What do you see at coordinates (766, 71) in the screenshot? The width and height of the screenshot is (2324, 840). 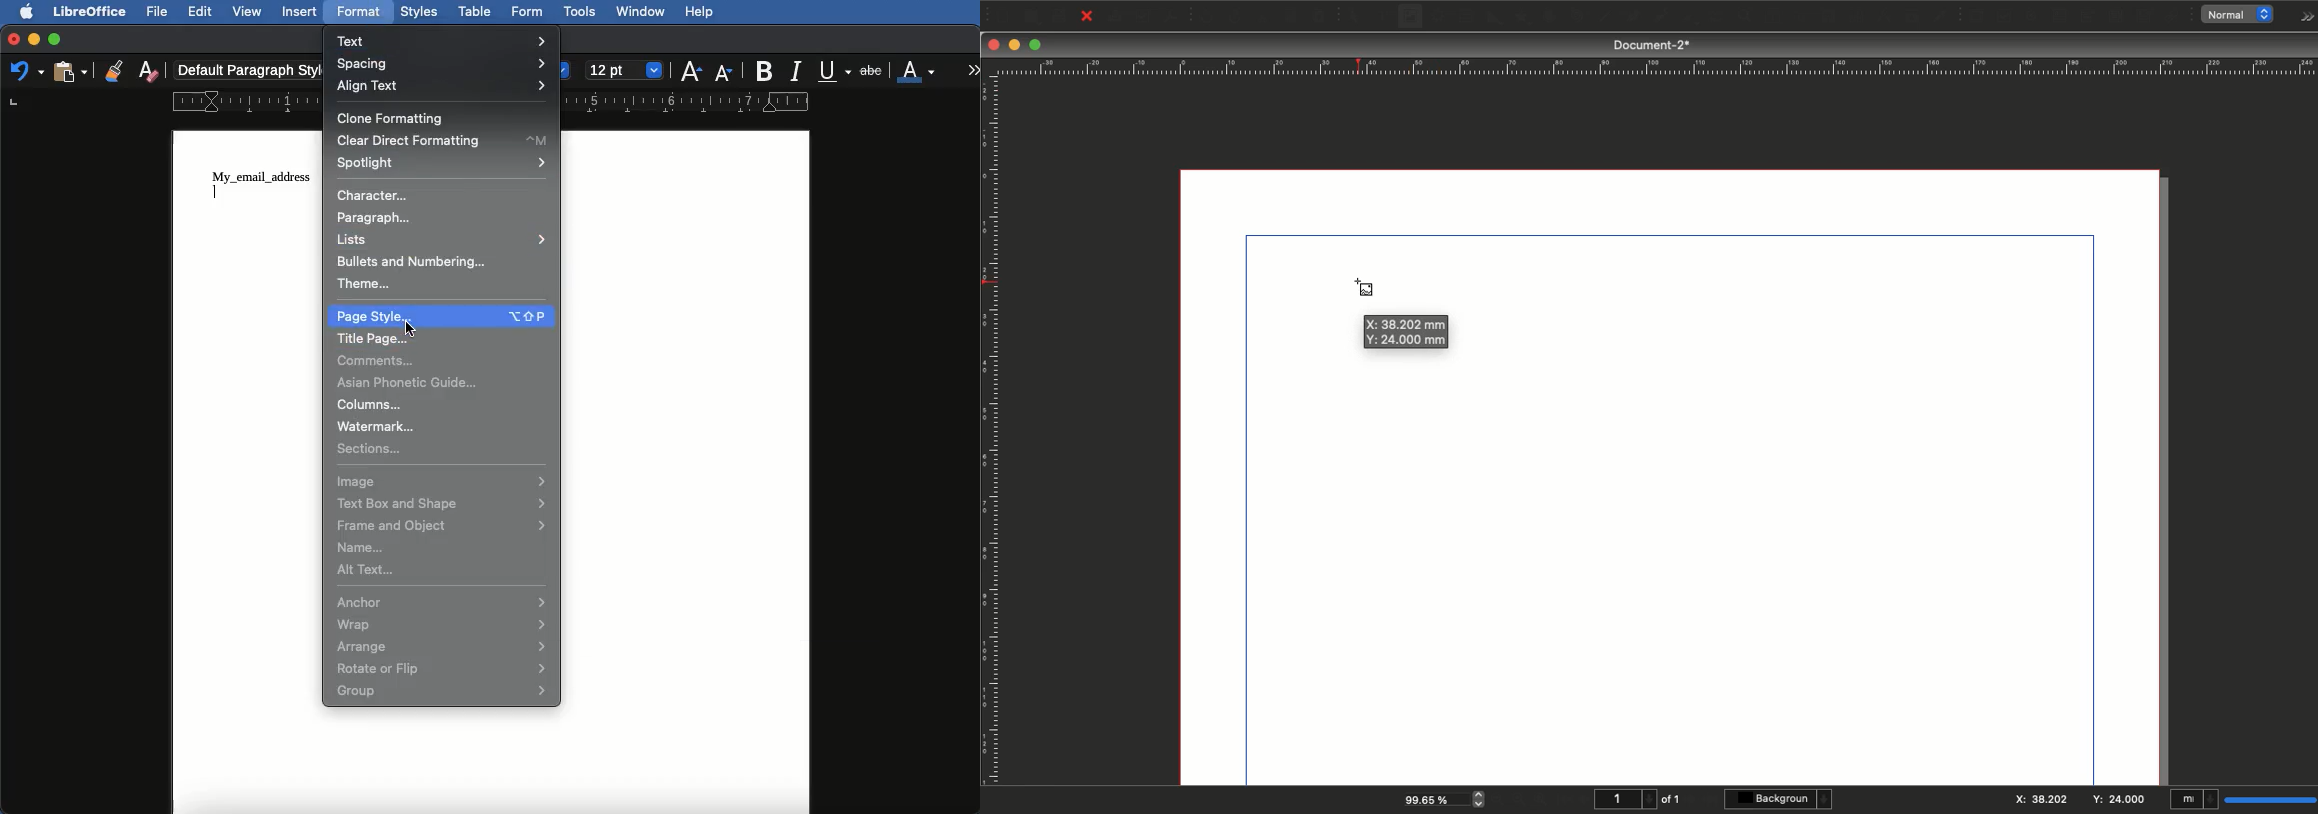 I see `Bold` at bounding box center [766, 71].